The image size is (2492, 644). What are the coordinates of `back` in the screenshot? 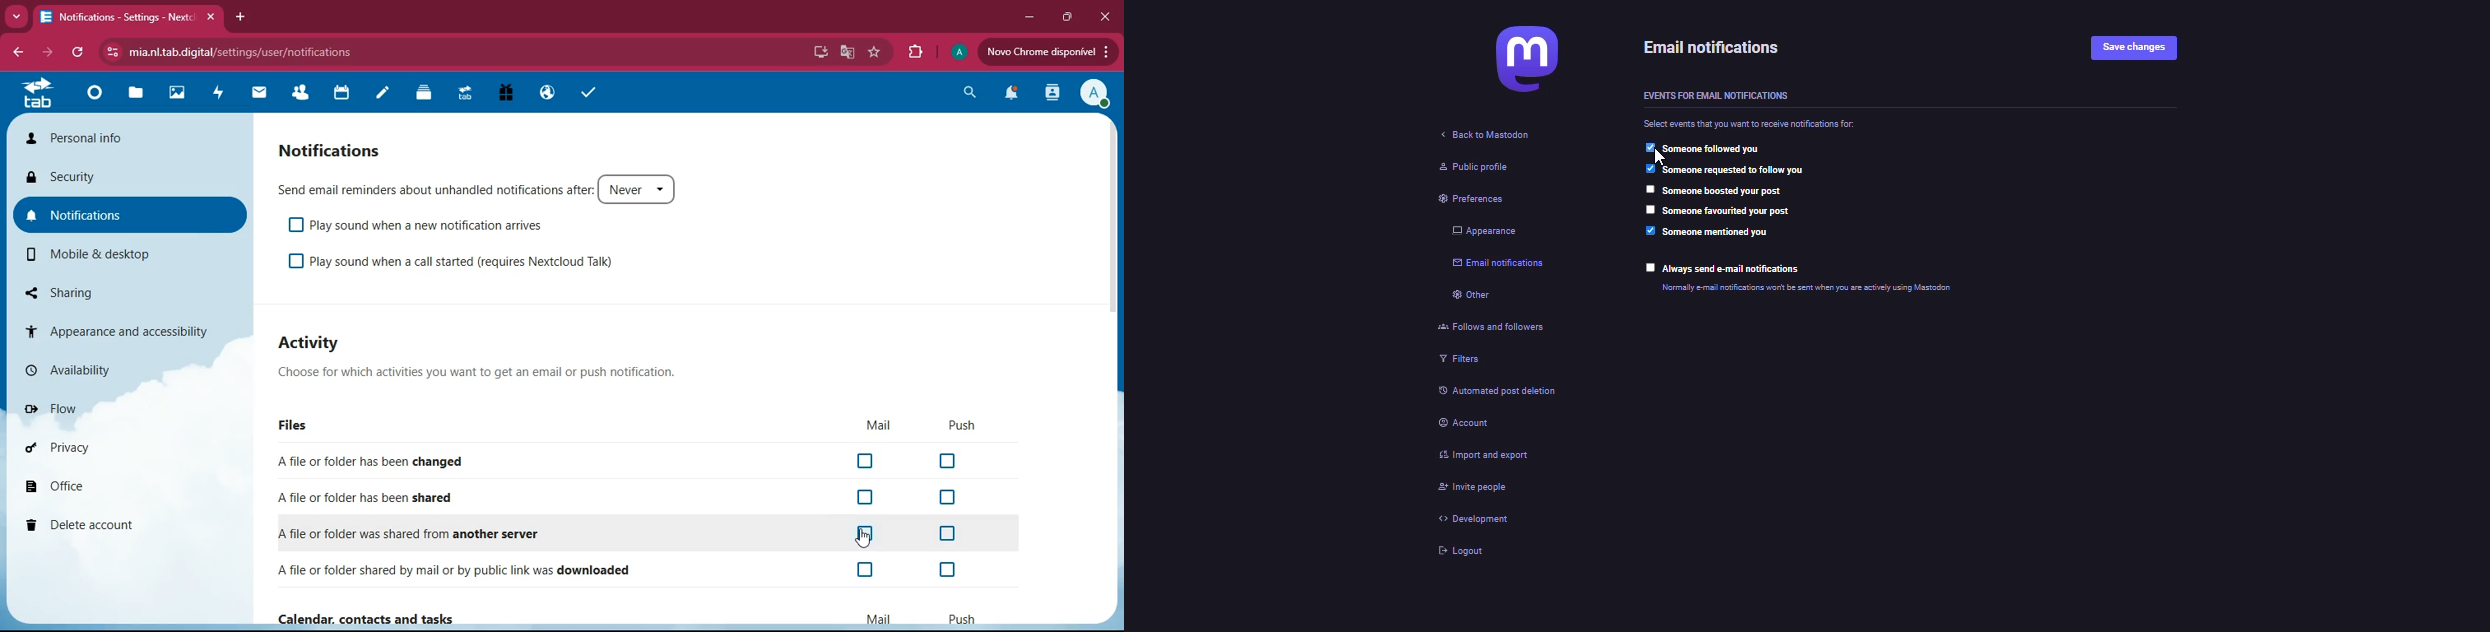 It's located at (17, 53).